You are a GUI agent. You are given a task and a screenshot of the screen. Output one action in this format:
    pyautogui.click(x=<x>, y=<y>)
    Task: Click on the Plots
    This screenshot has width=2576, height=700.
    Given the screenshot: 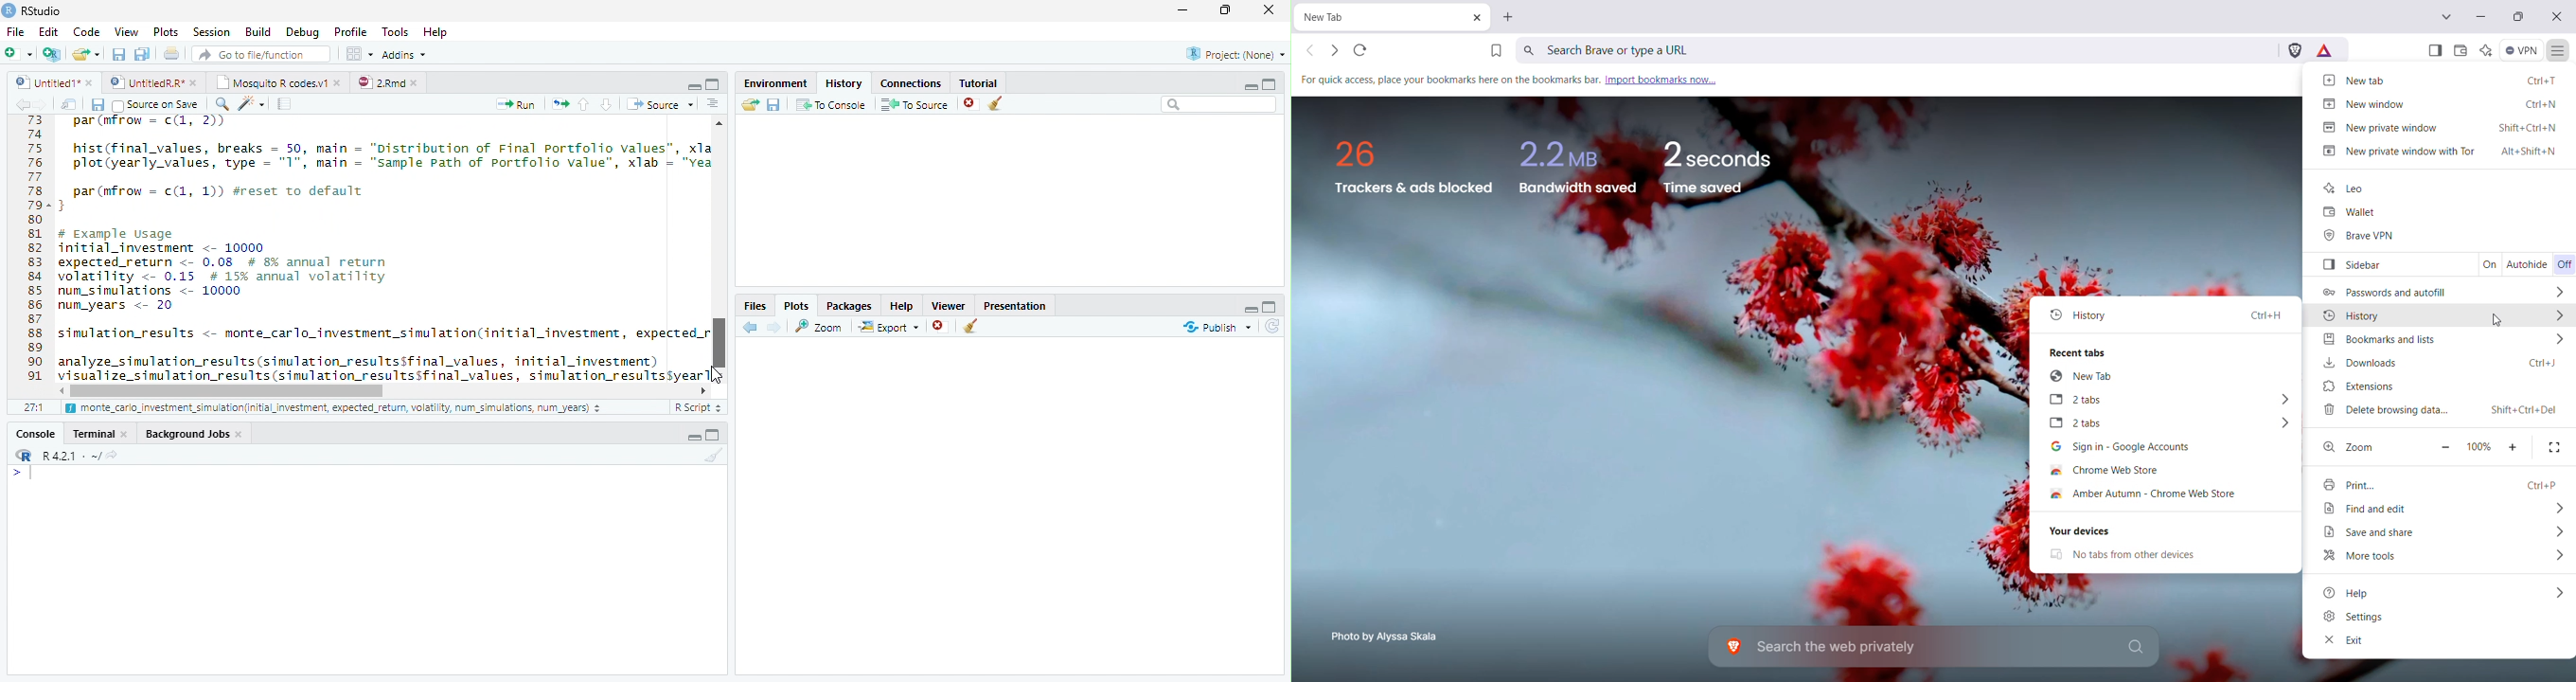 What is the action you would take?
    pyautogui.click(x=165, y=32)
    